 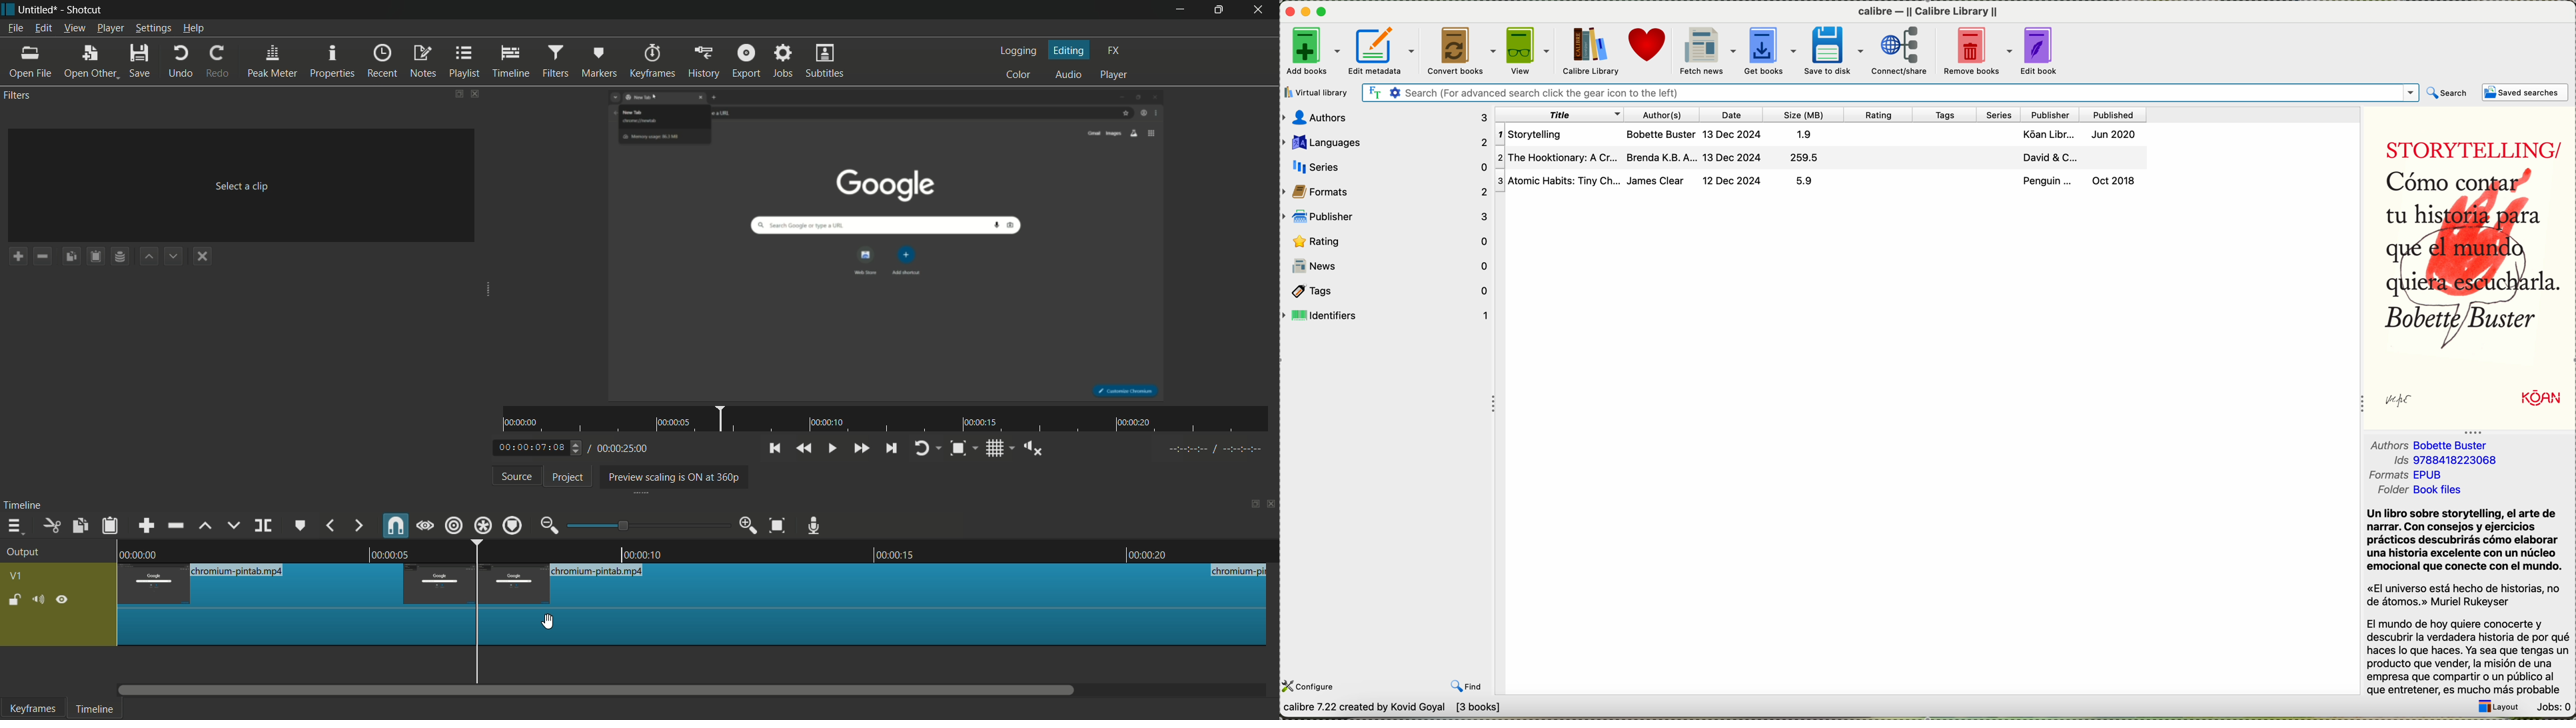 I want to click on filters, so click(x=554, y=62).